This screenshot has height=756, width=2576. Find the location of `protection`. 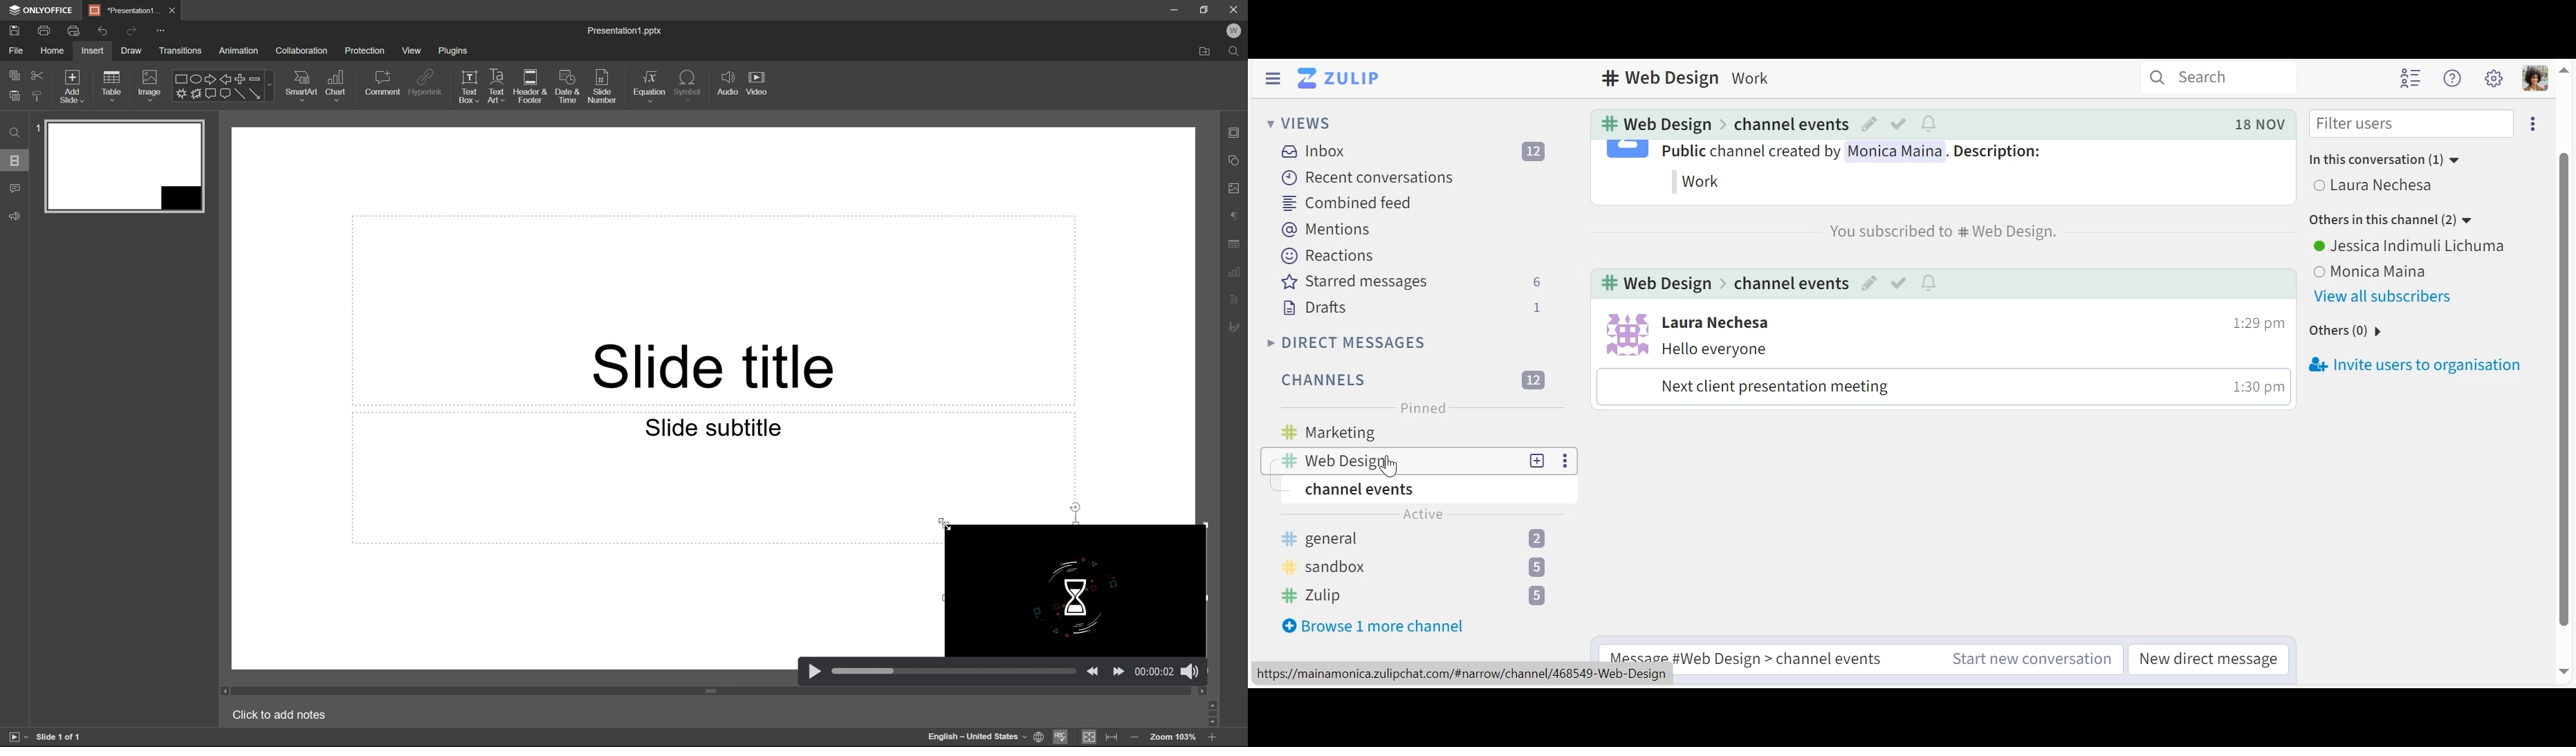

protection is located at coordinates (368, 50).